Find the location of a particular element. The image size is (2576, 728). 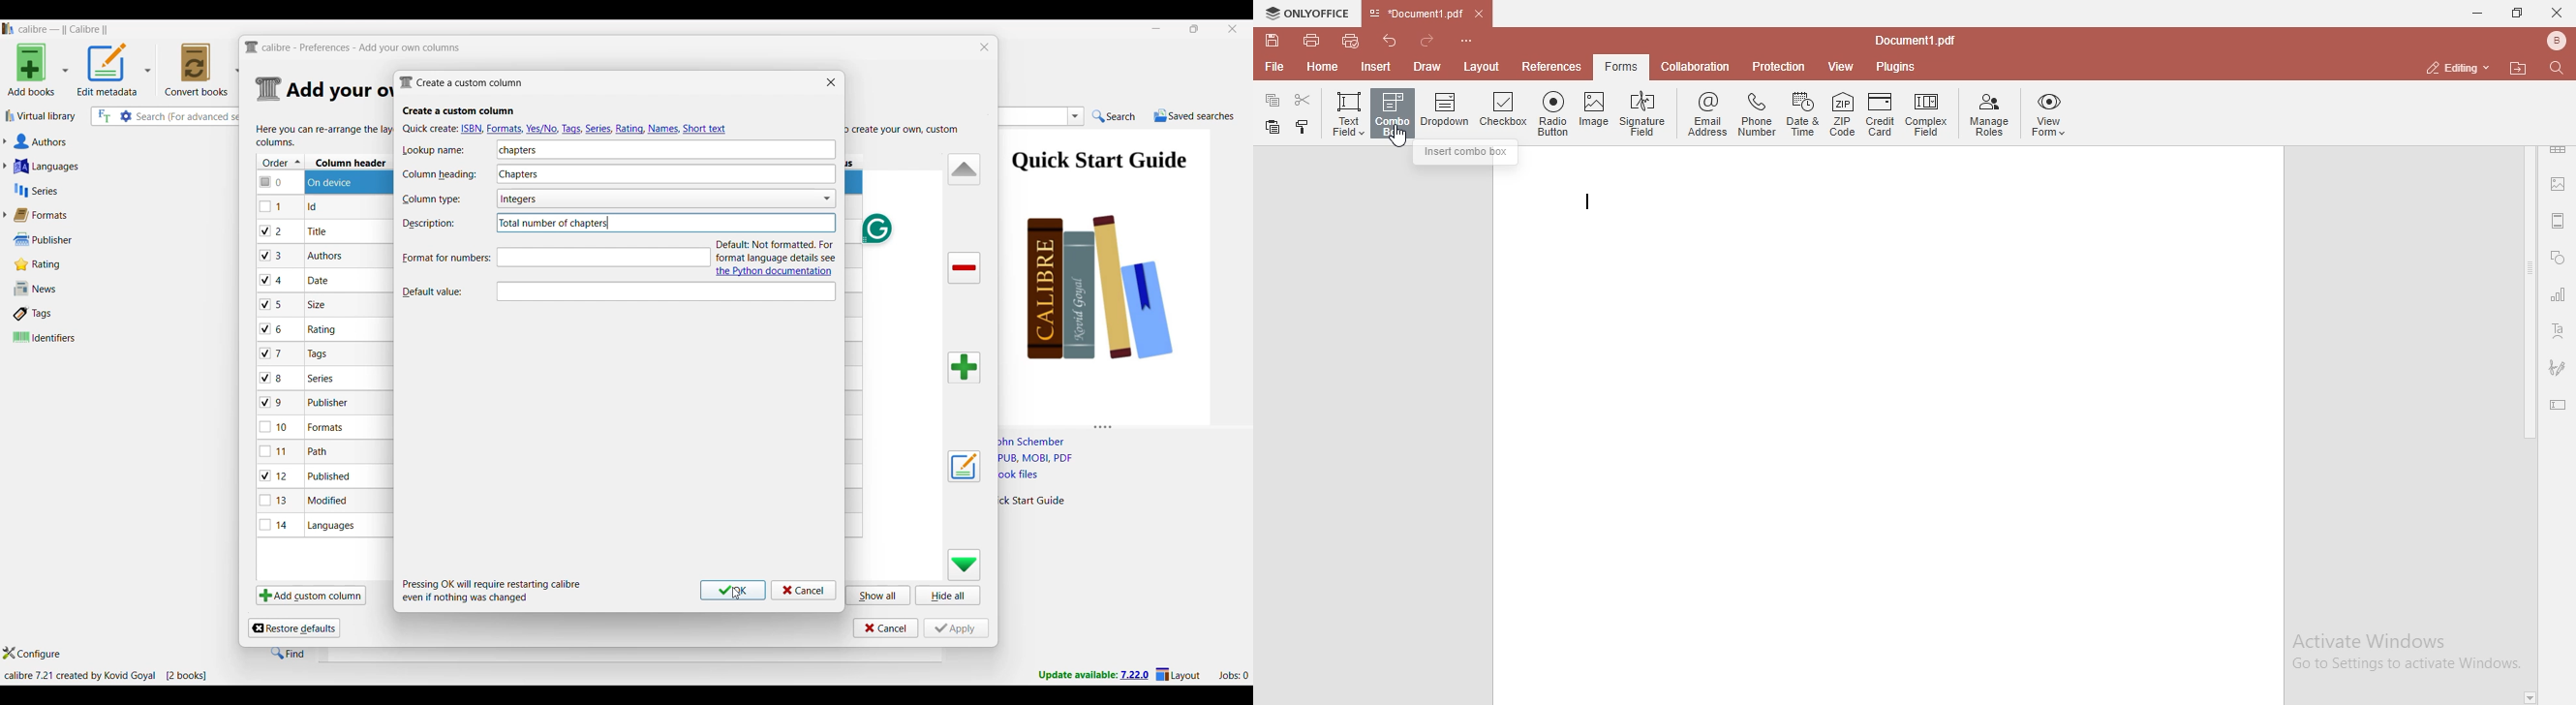

Change height of columns attached to this panel is located at coordinates (1125, 424).